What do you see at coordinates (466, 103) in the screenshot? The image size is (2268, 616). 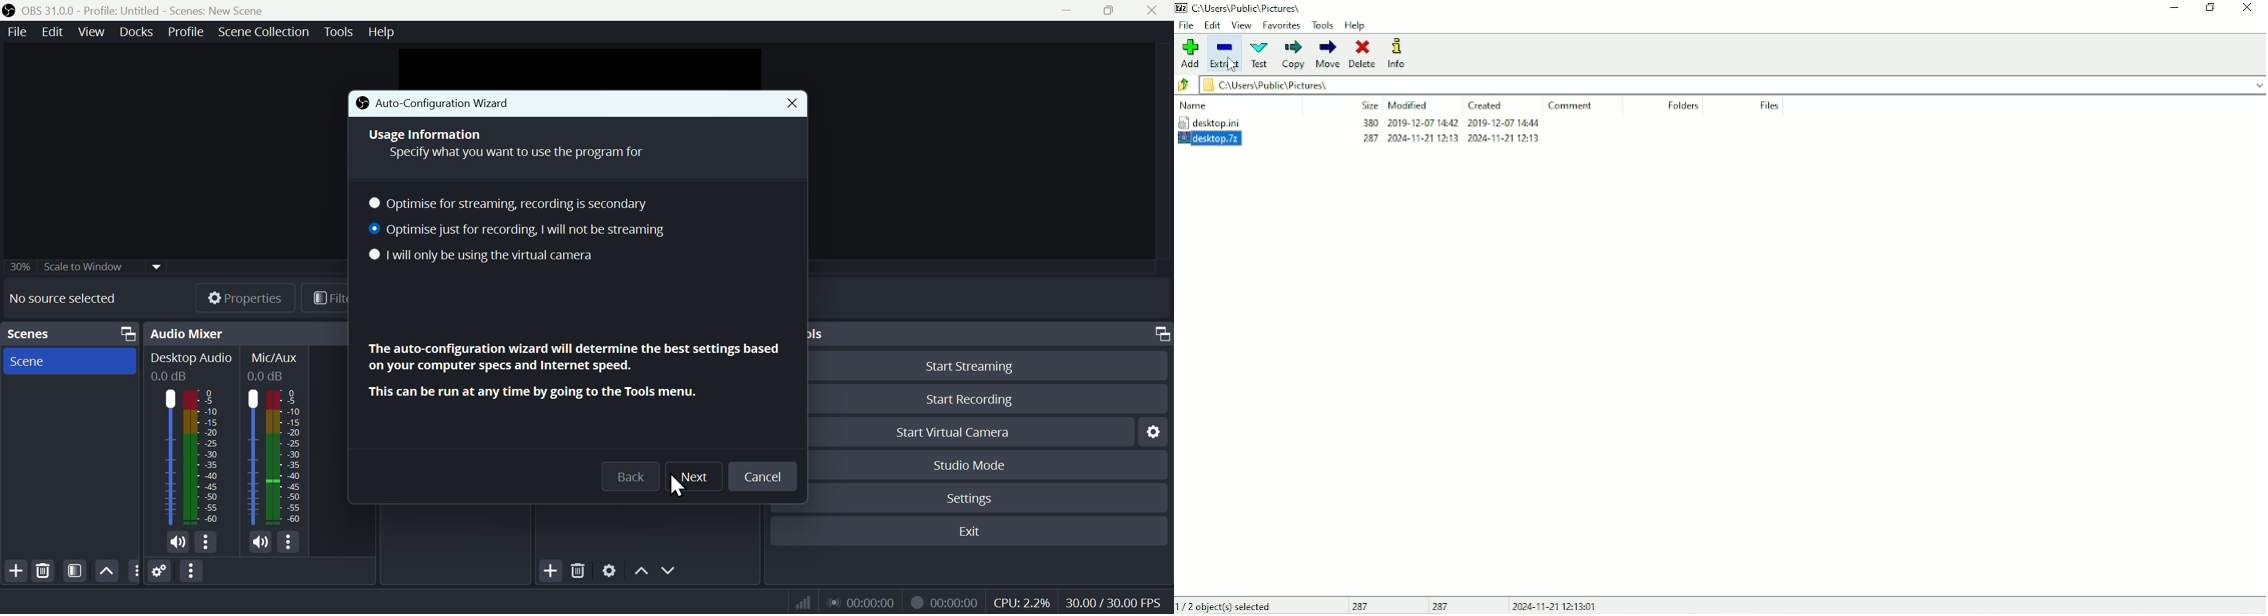 I see `Auto-Configuration Wizard` at bounding box center [466, 103].